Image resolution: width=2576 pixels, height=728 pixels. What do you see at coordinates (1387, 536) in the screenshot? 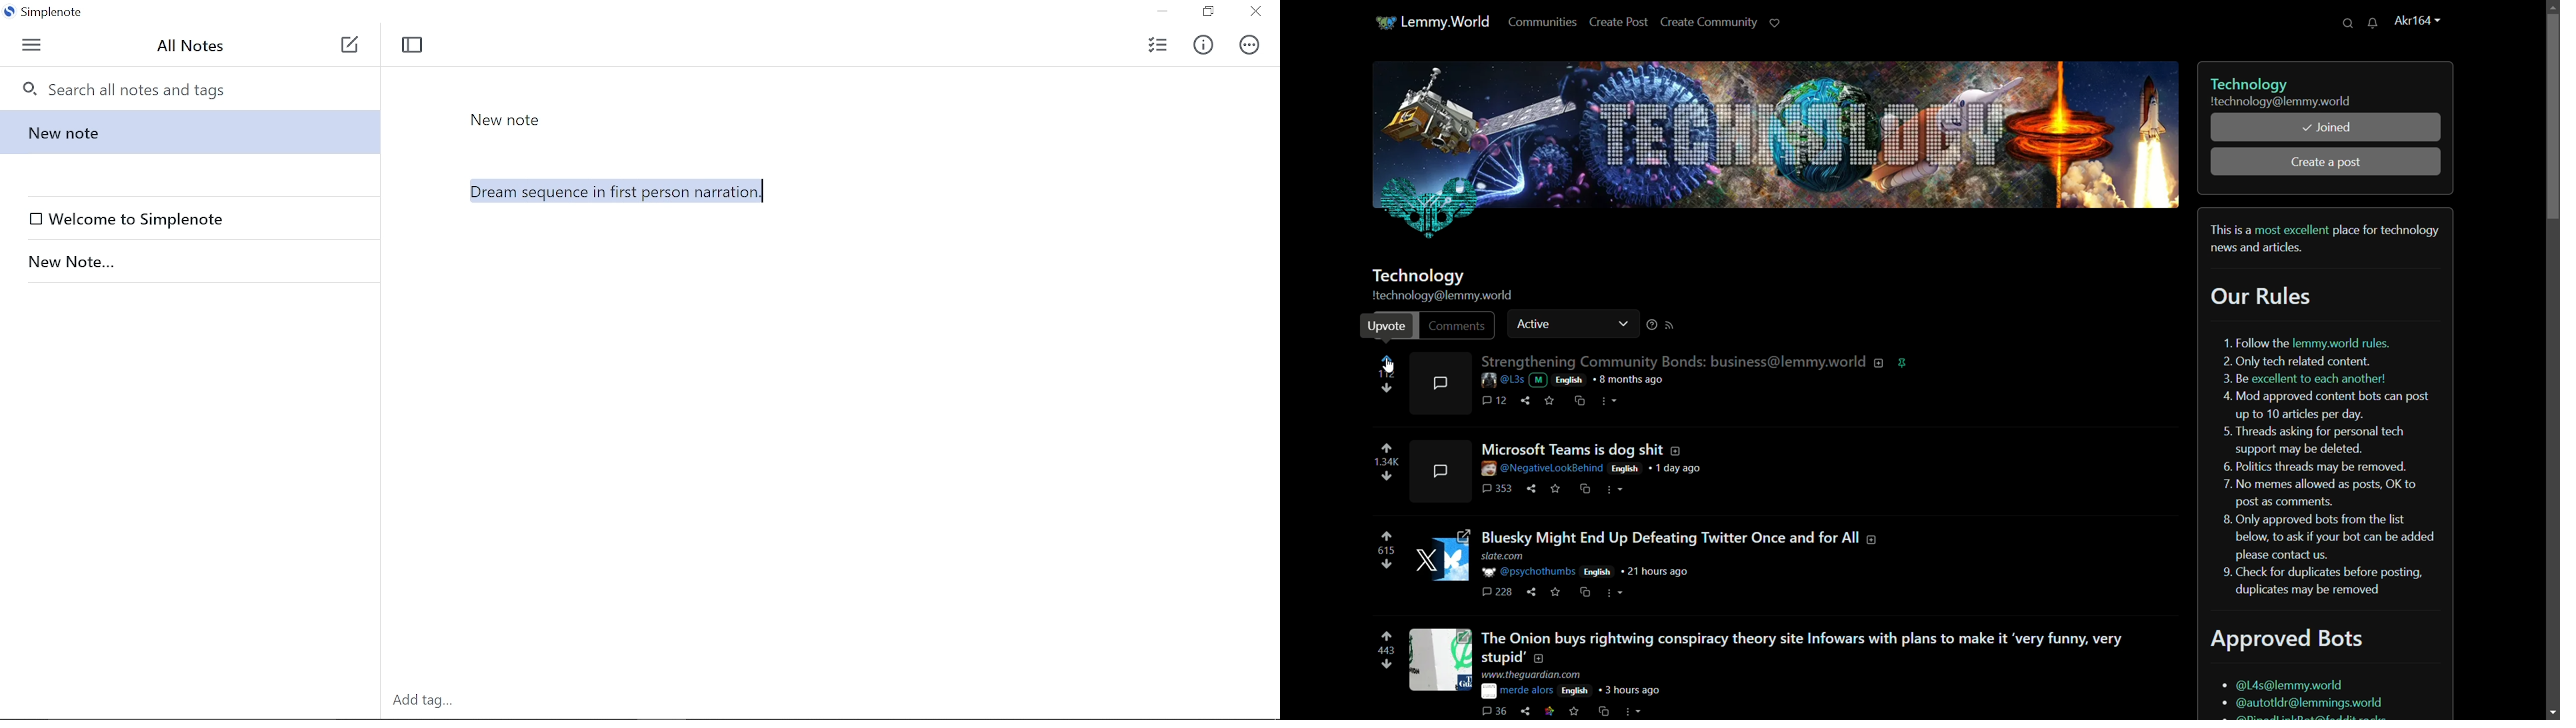
I see `upvote` at bounding box center [1387, 536].